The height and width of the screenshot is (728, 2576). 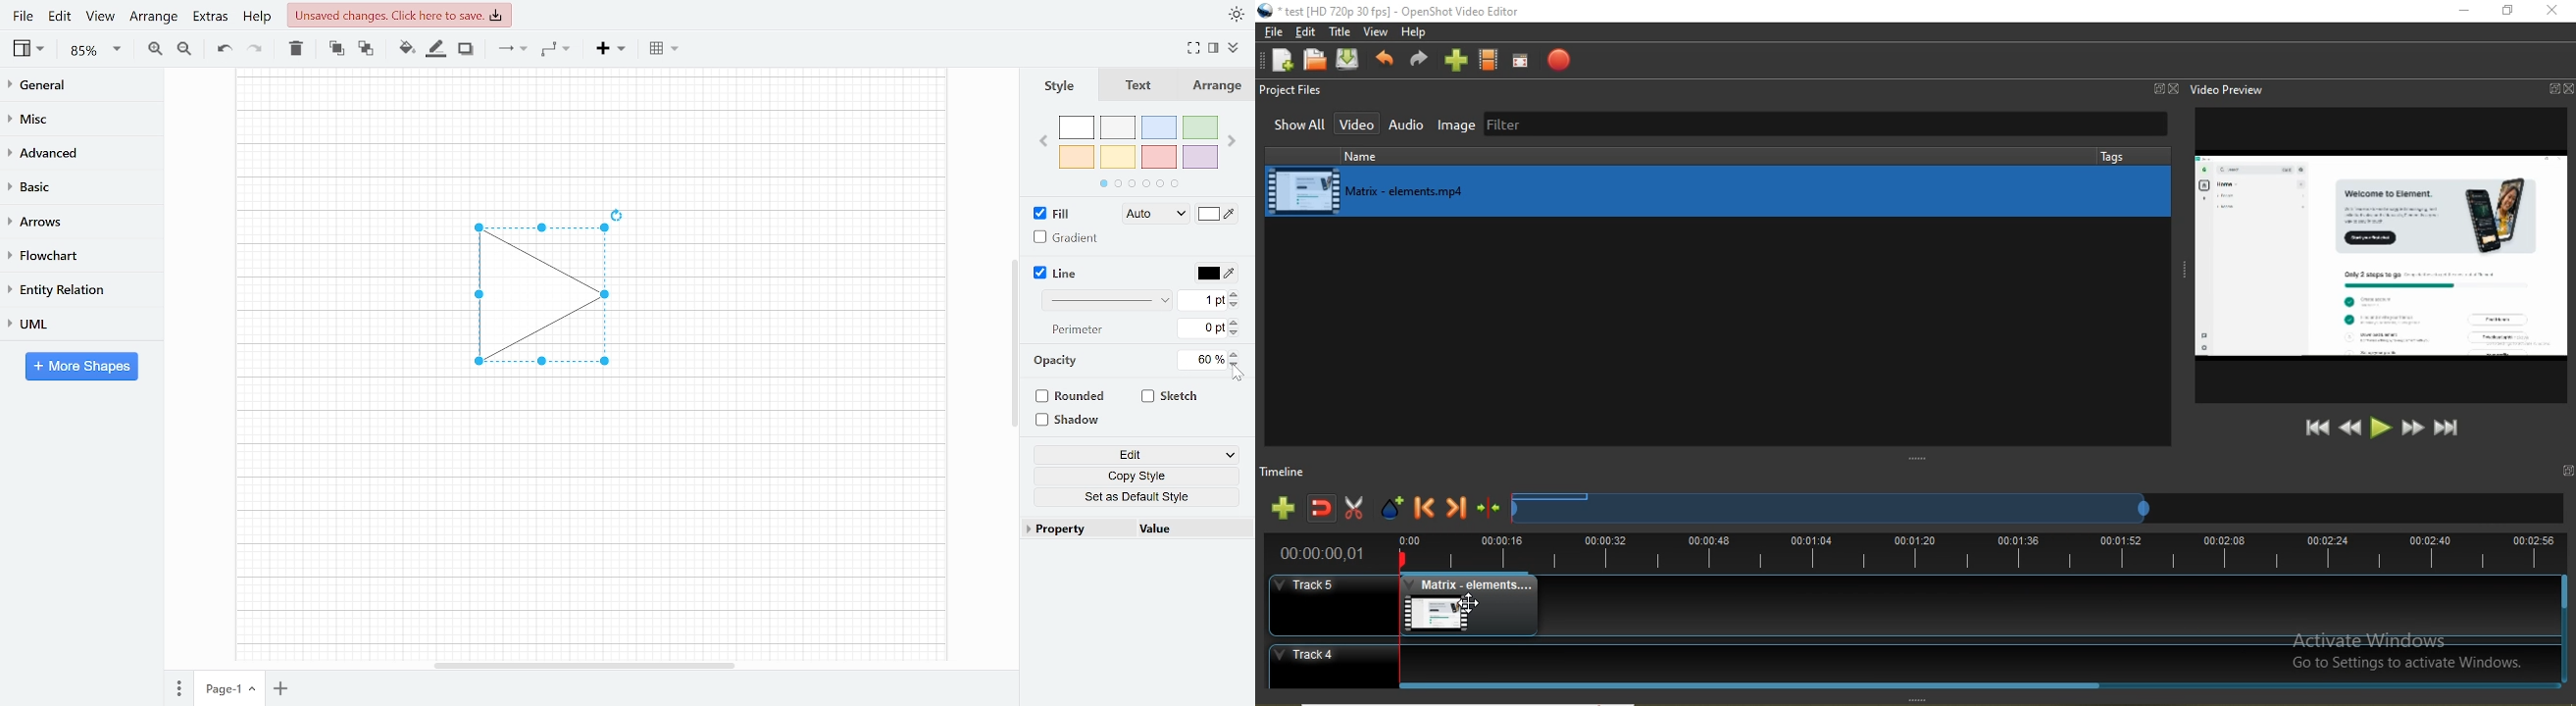 I want to click on name, so click(x=1410, y=156).